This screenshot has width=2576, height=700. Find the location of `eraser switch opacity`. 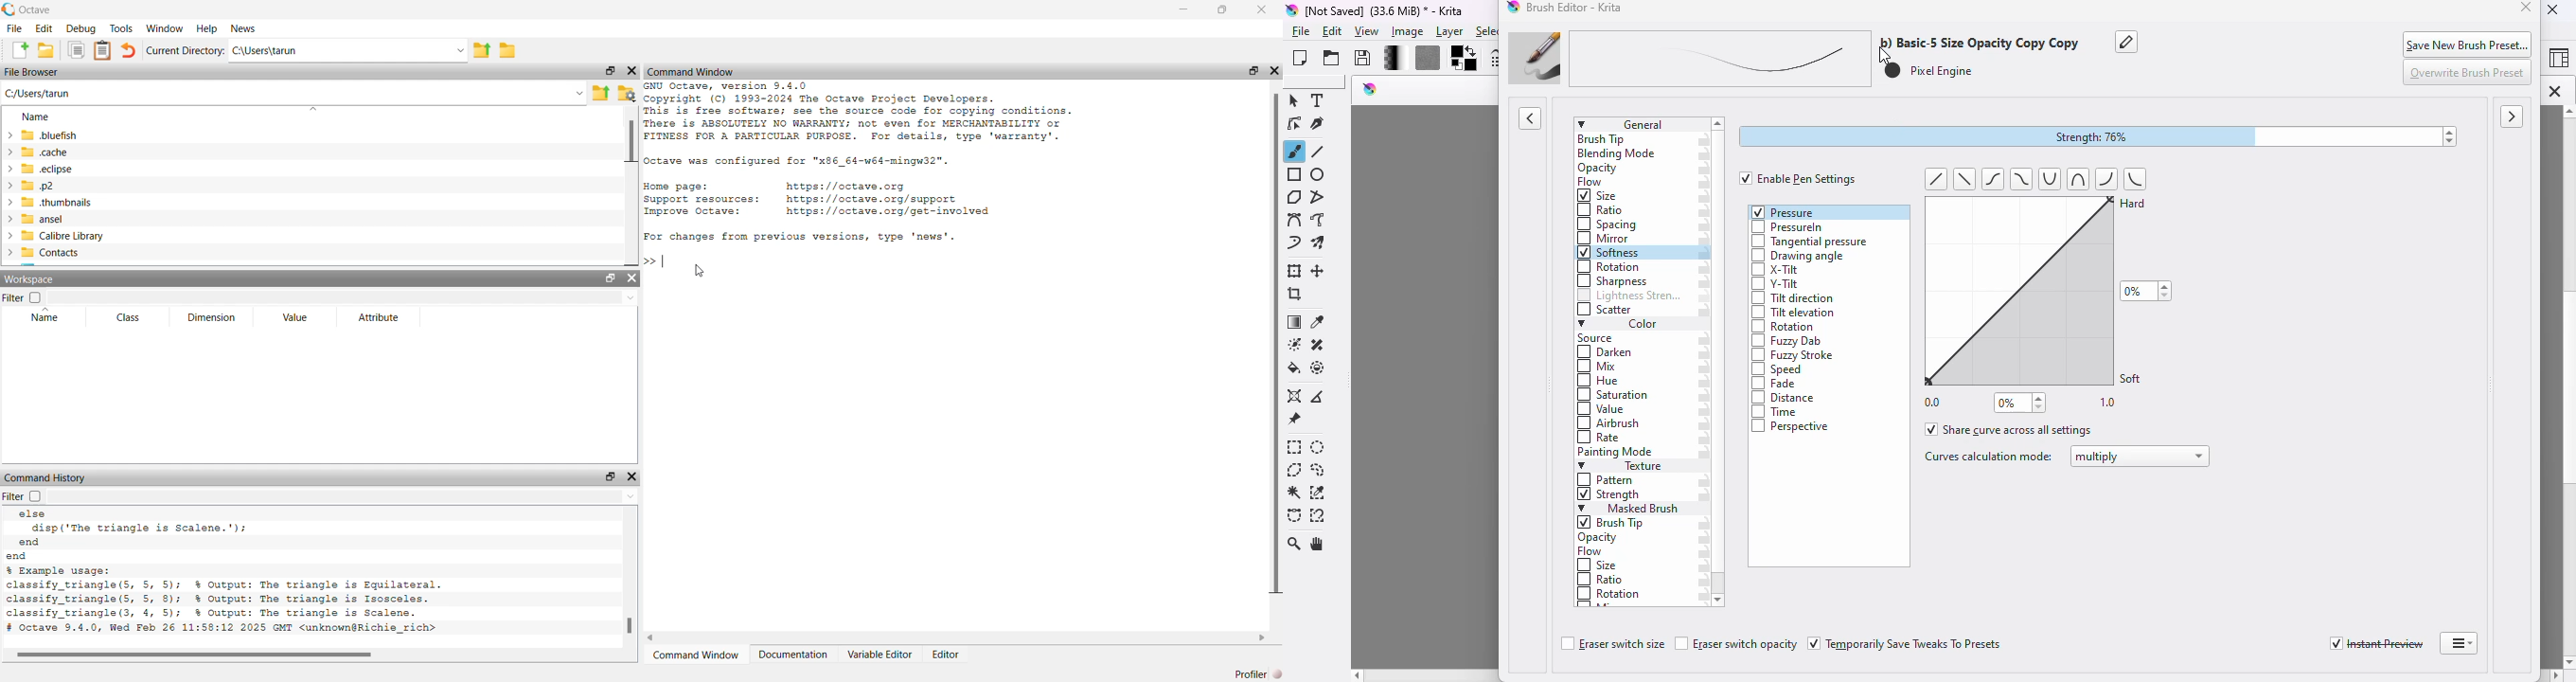

eraser switch opacity is located at coordinates (1736, 644).